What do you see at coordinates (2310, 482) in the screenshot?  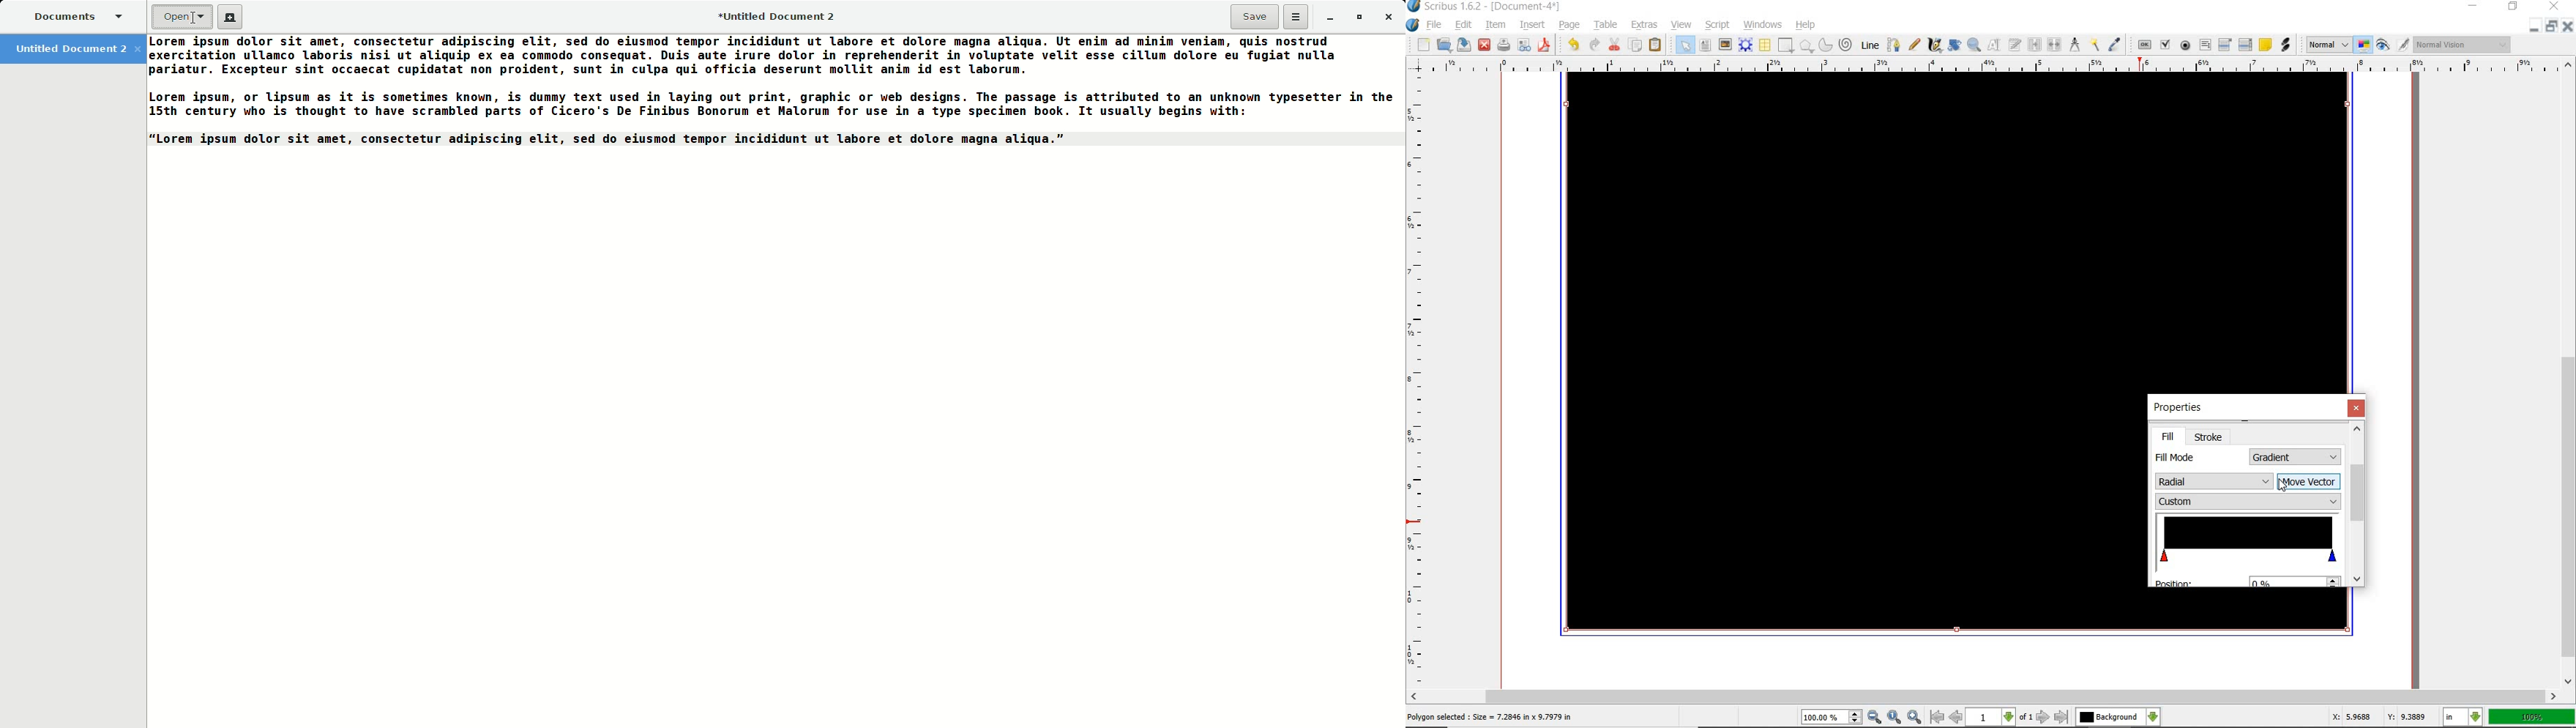 I see `move vector` at bounding box center [2310, 482].